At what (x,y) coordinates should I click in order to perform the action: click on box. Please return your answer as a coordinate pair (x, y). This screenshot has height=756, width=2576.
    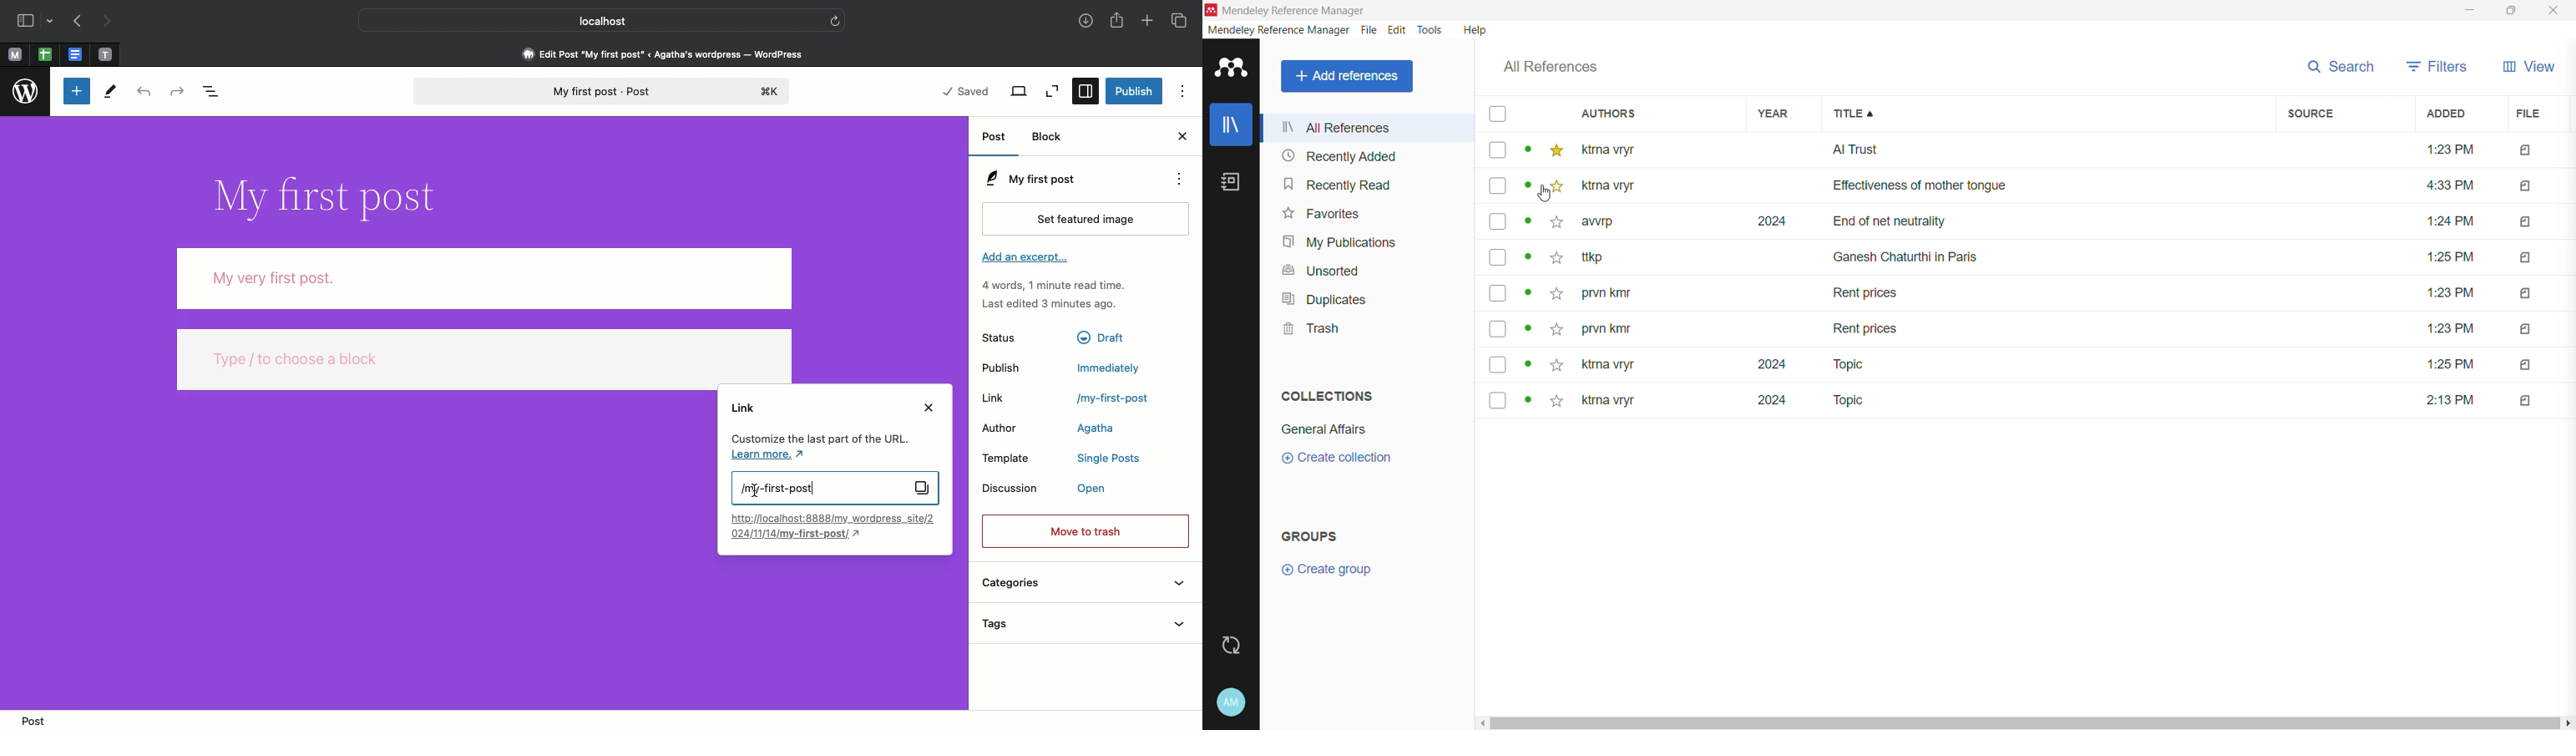
    Looking at the image, I should click on (1496, 115).